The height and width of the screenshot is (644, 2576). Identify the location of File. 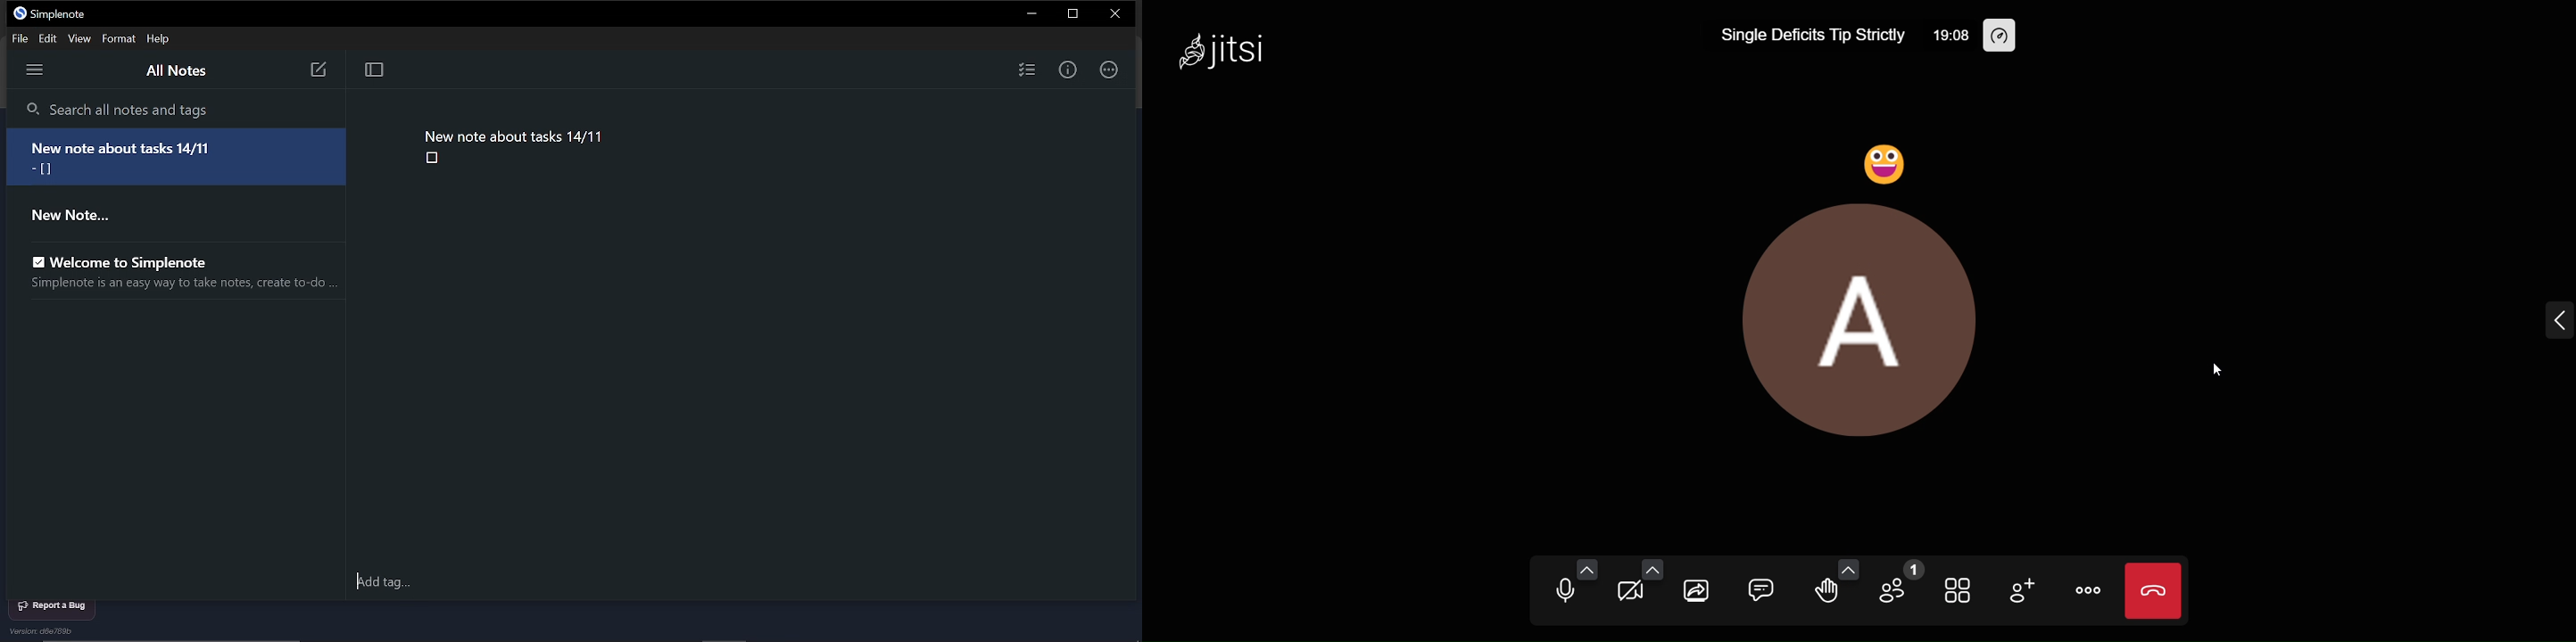
(22, 38).